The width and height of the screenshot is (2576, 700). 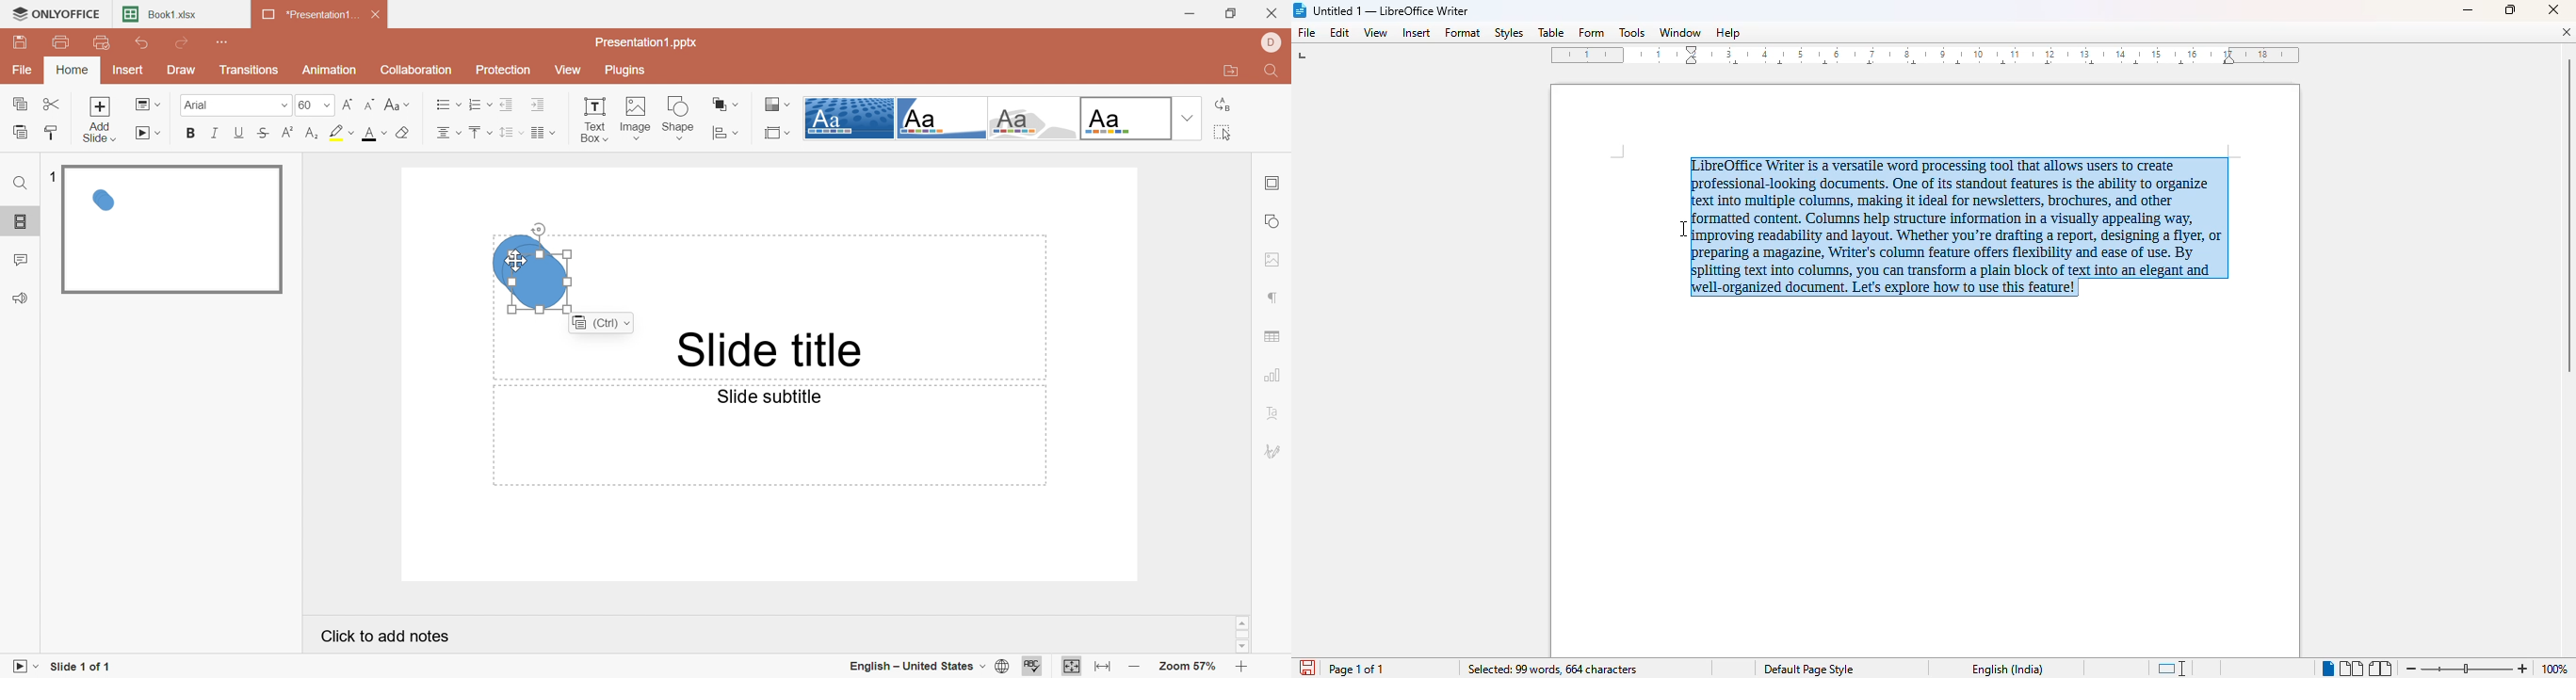 What do you see at coordinates (19, 222) in the screenshot?
I see `Slides` at bounding box center [19, 222].